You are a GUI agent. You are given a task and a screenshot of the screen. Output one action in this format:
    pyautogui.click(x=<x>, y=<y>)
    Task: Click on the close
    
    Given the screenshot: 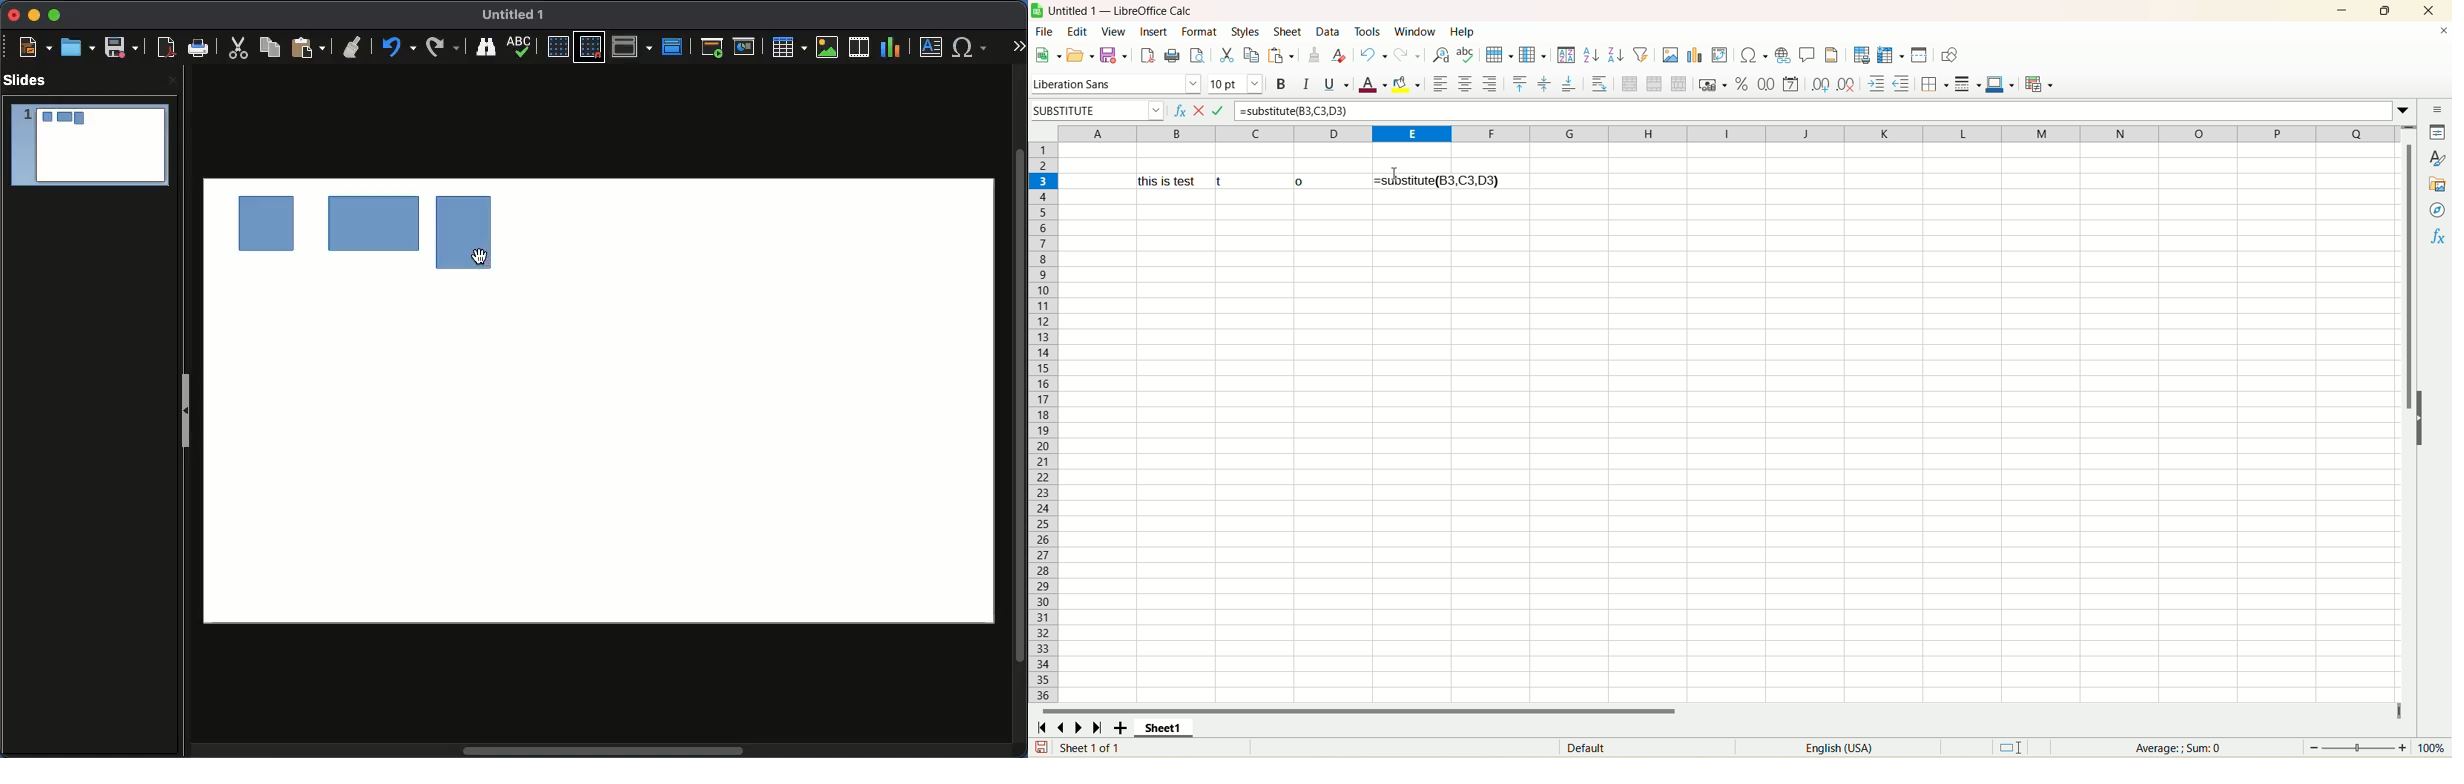 What is the action you would take?
    pyautogui.click(x=2436, y=33)
    